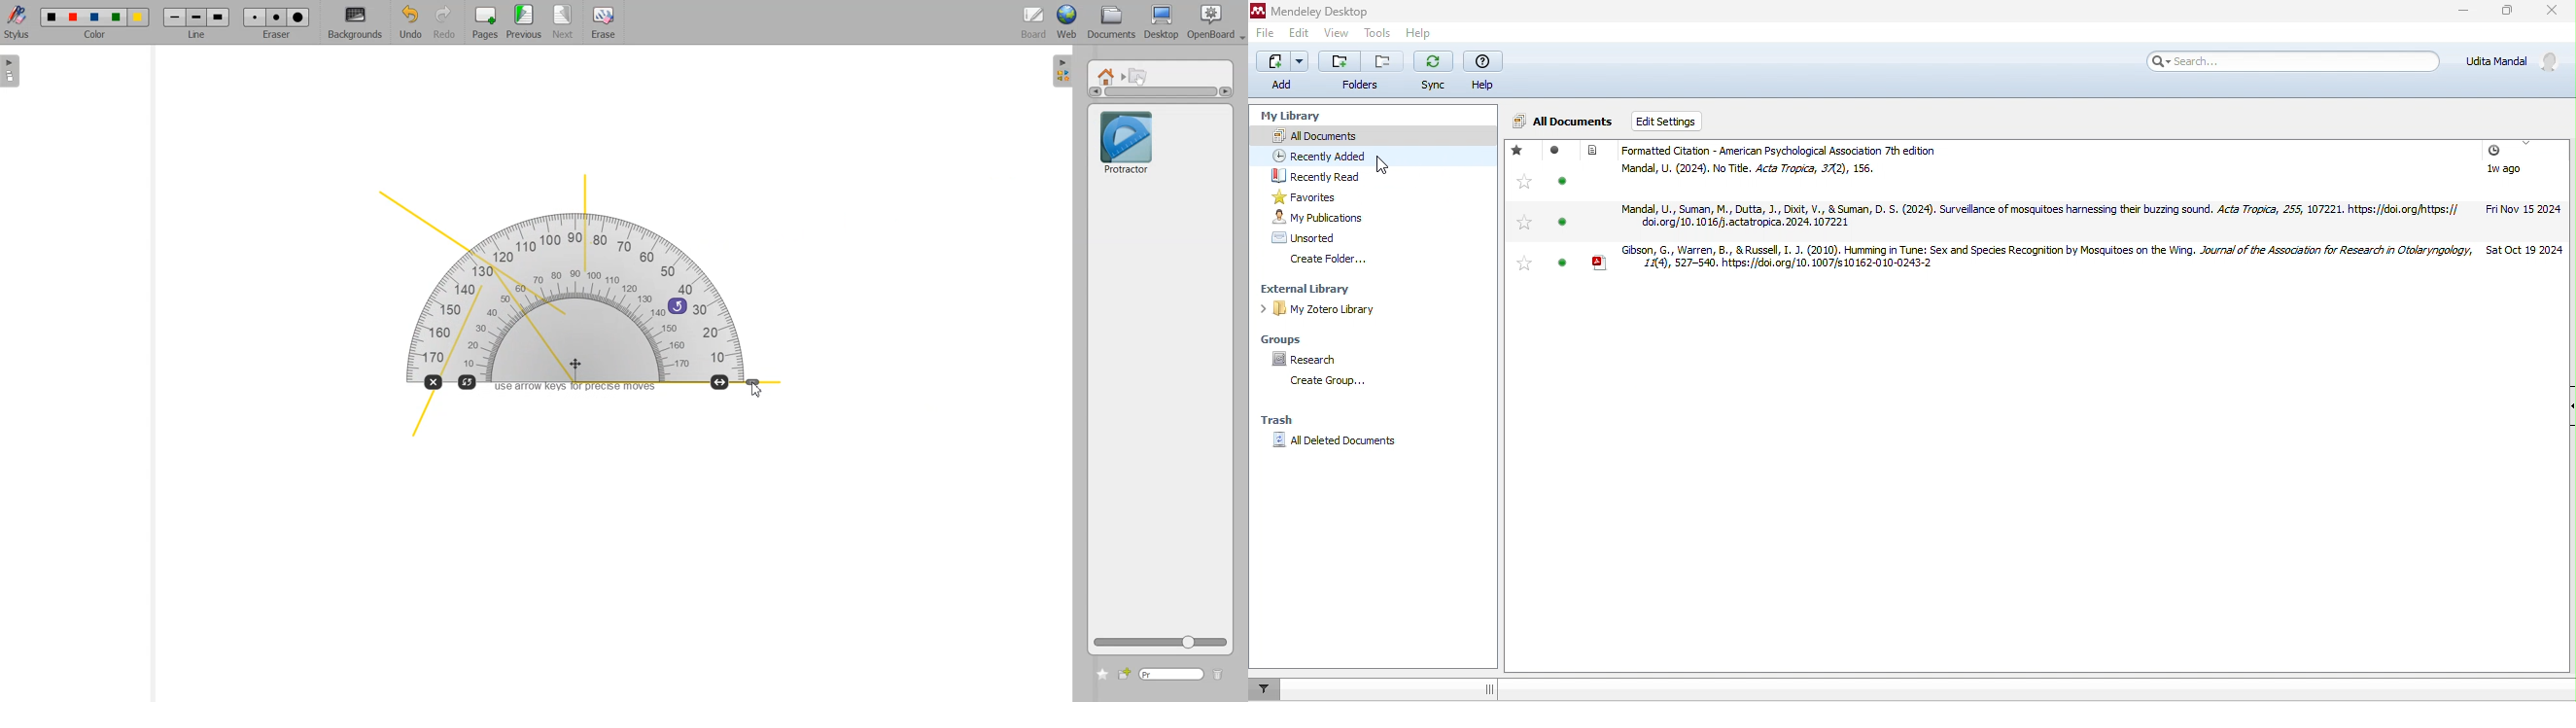 The image size is (2576, 728). I want to click on read/unread, so click(1563, 225).